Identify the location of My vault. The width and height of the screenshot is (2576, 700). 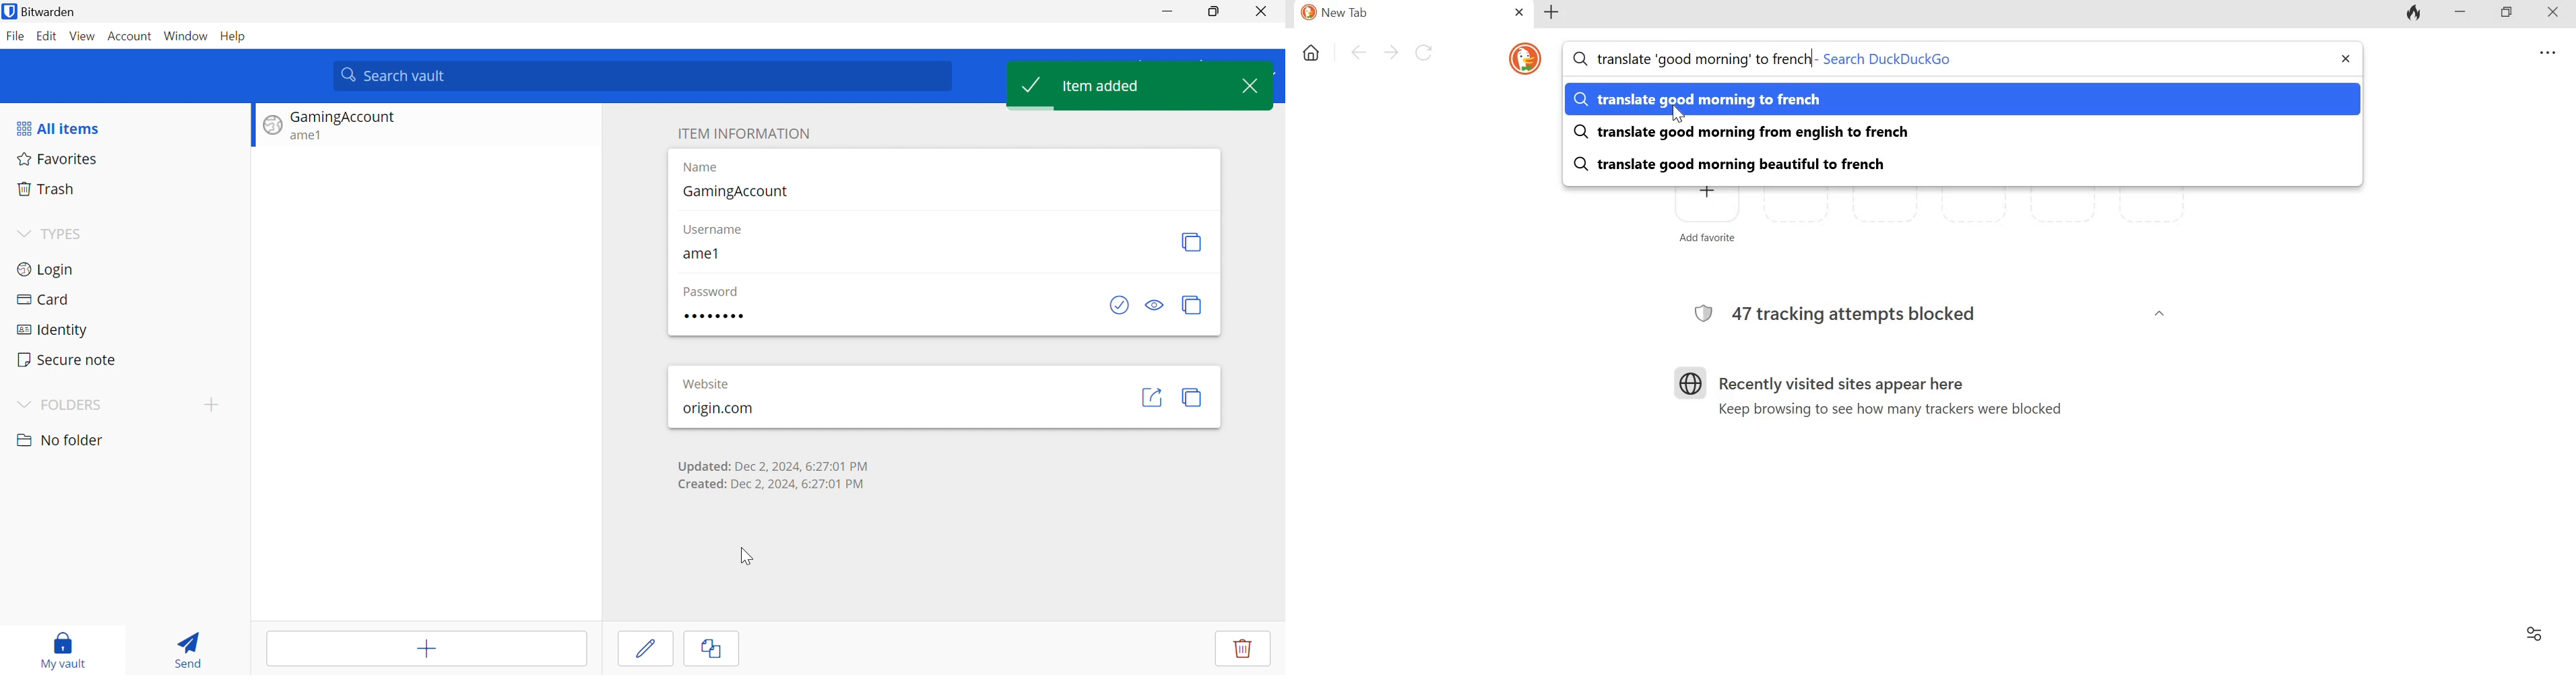
(62, 648).